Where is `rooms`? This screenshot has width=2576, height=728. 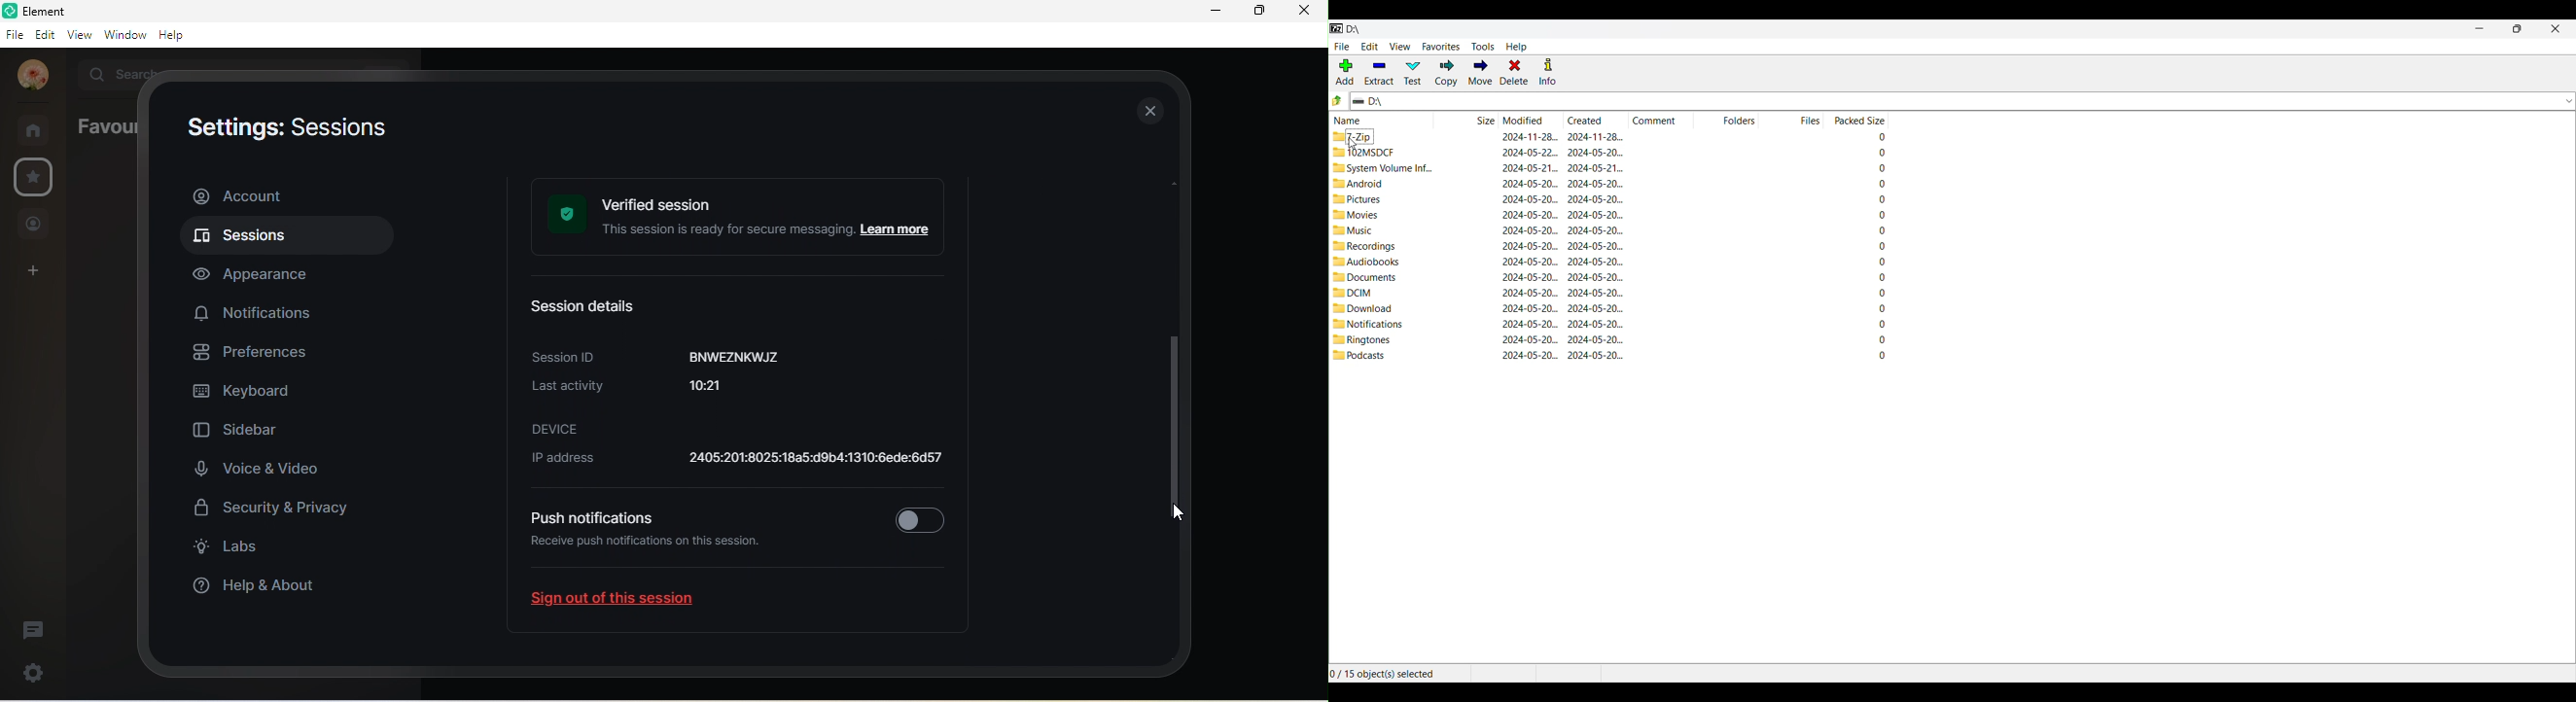
rooms is located at coordinates (38, 129).